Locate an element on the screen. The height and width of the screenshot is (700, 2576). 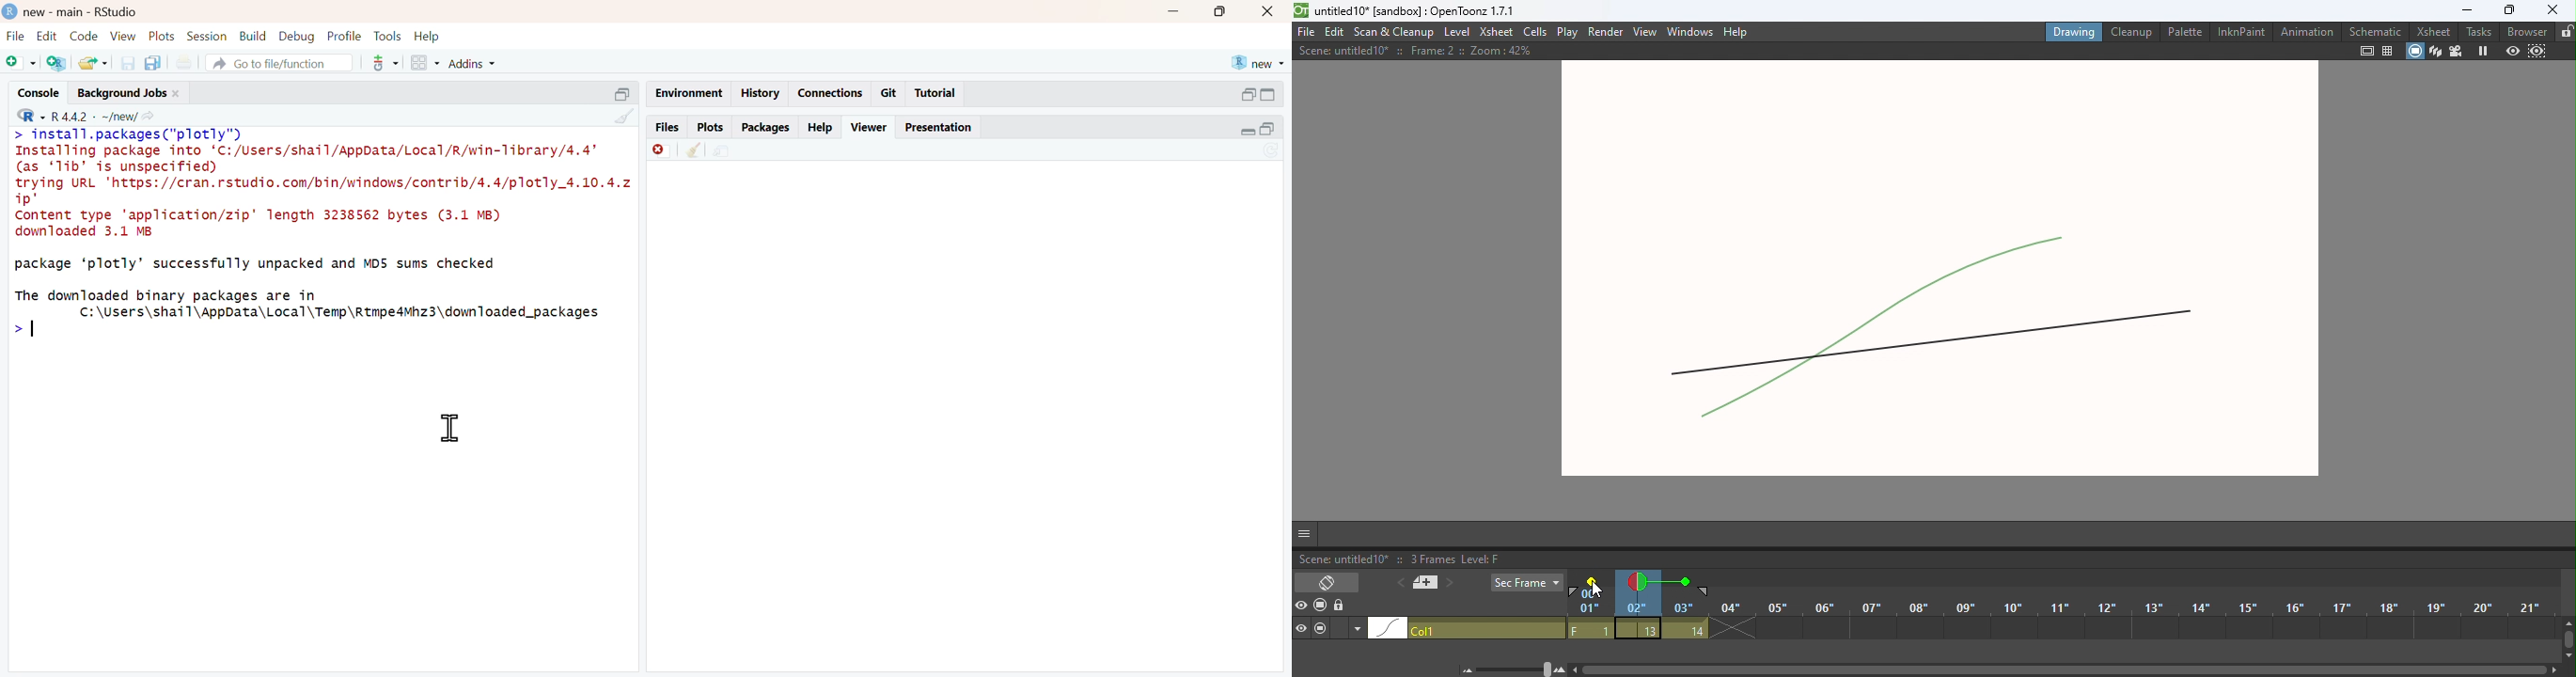
package ‘plotly’ successfully unpacked and MDS sums checked is located at coordinates (254, 265).